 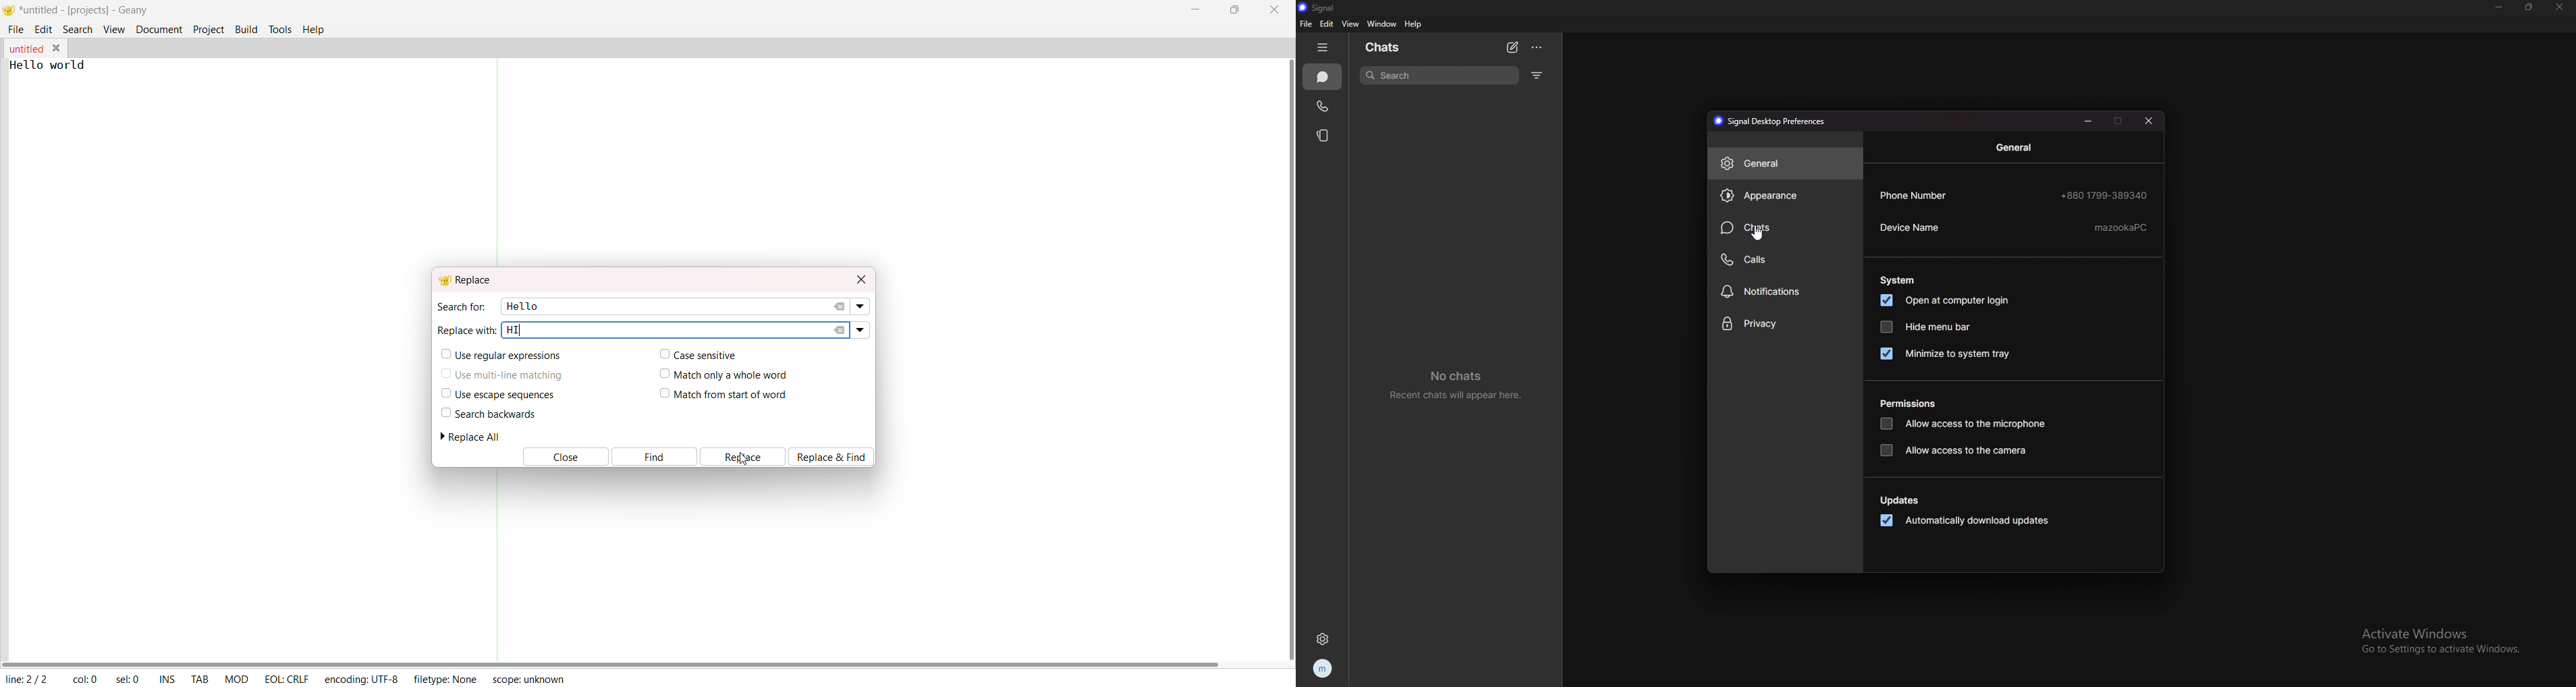 What do you see at coordinates (1787, 227) in the screenshot?
I see `chats` at bounding box center [1787, 227].